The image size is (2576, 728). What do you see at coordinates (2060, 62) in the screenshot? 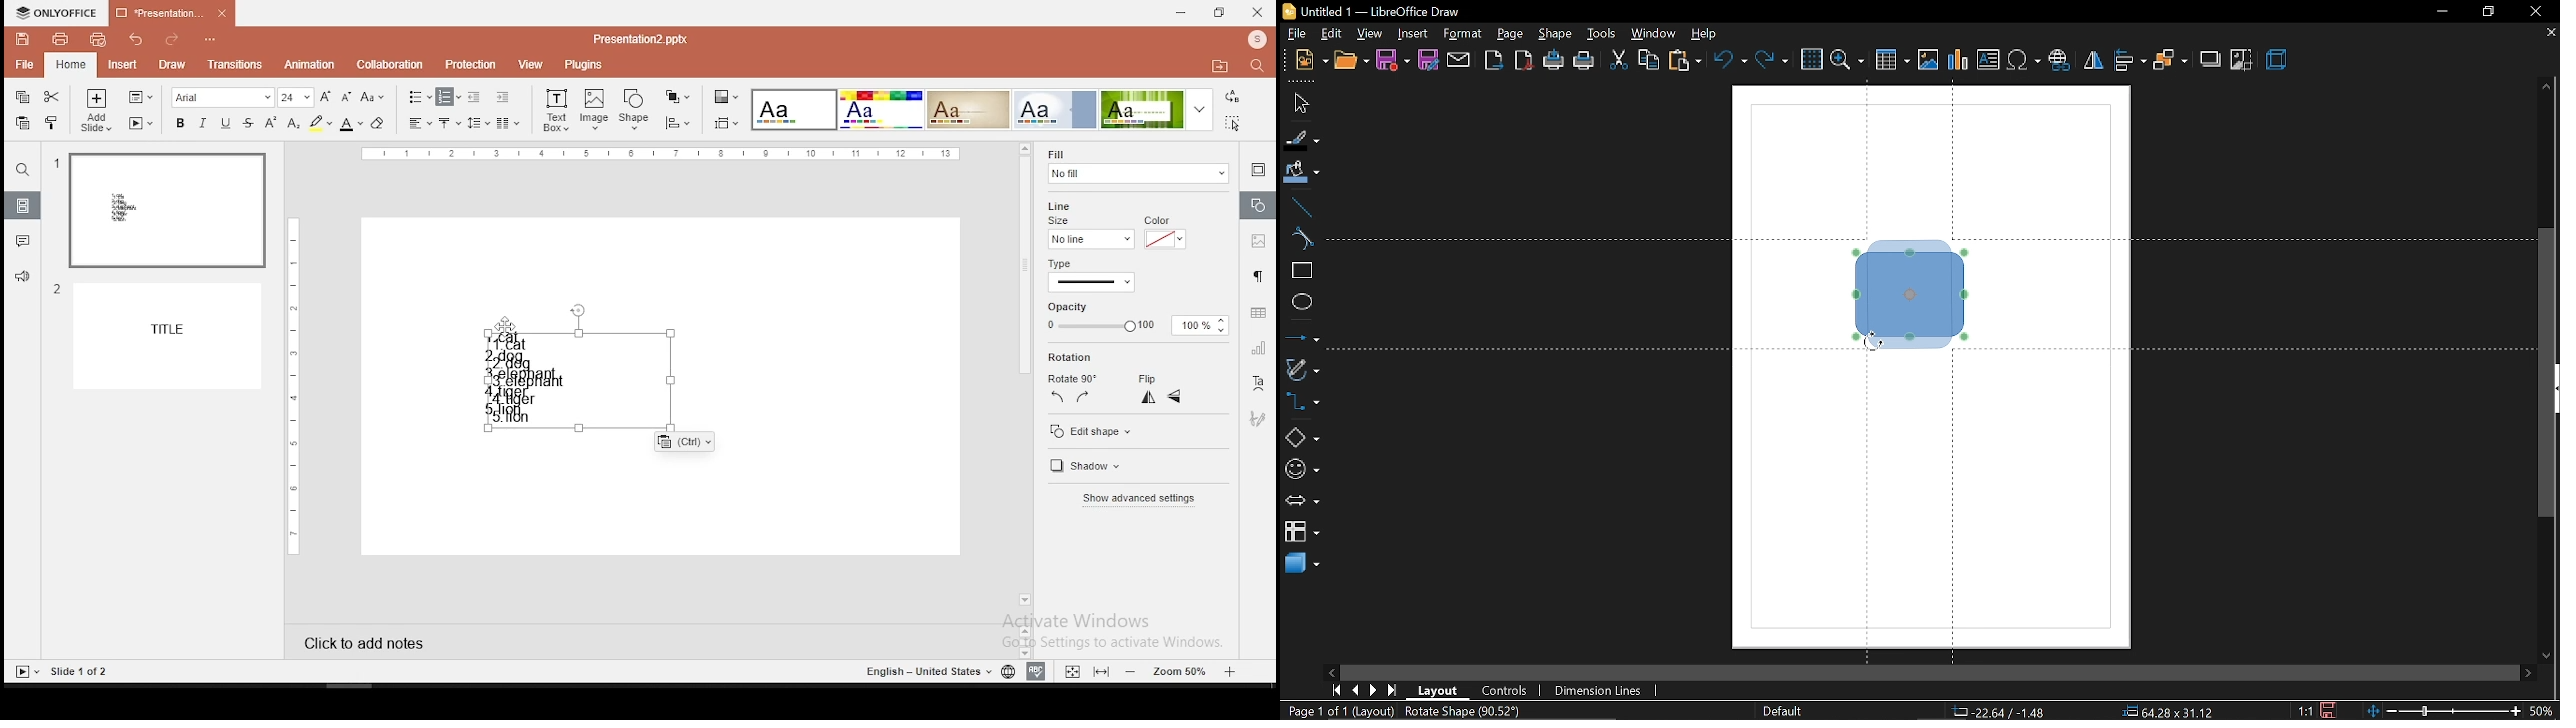
I see `insert hyperlink` at bounding box center [2060, 62].